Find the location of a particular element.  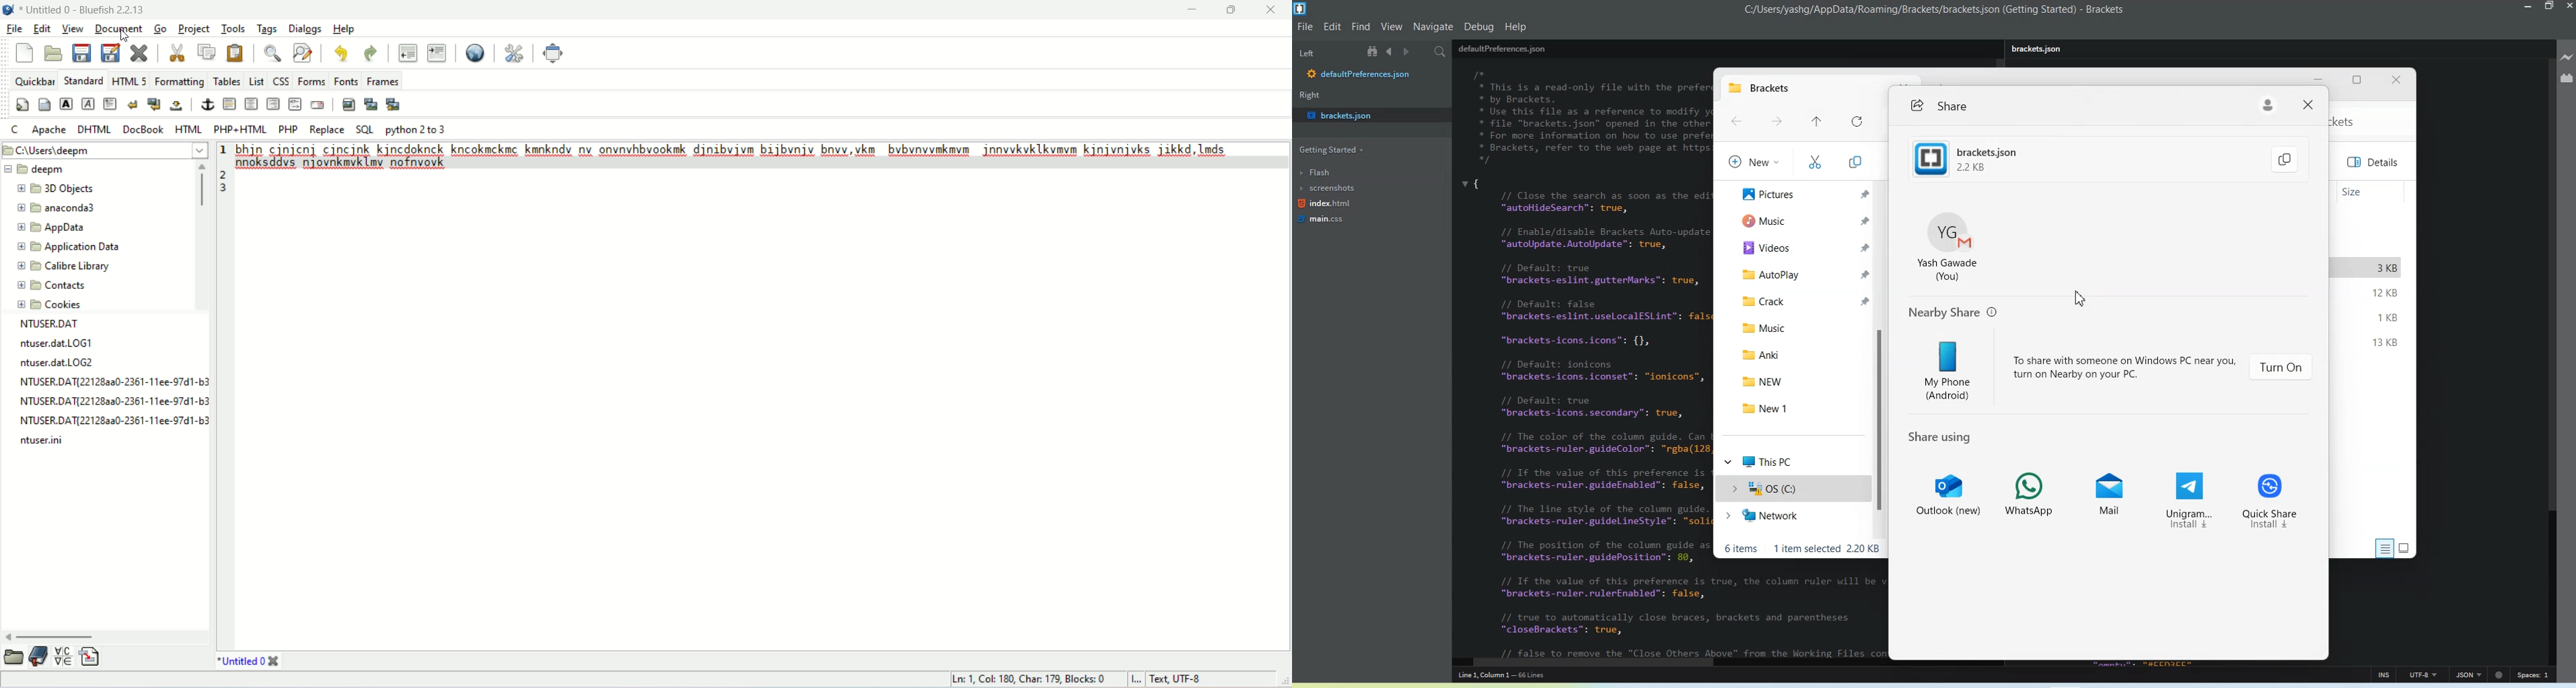

Turn On is located at coordinates (2282, 366).